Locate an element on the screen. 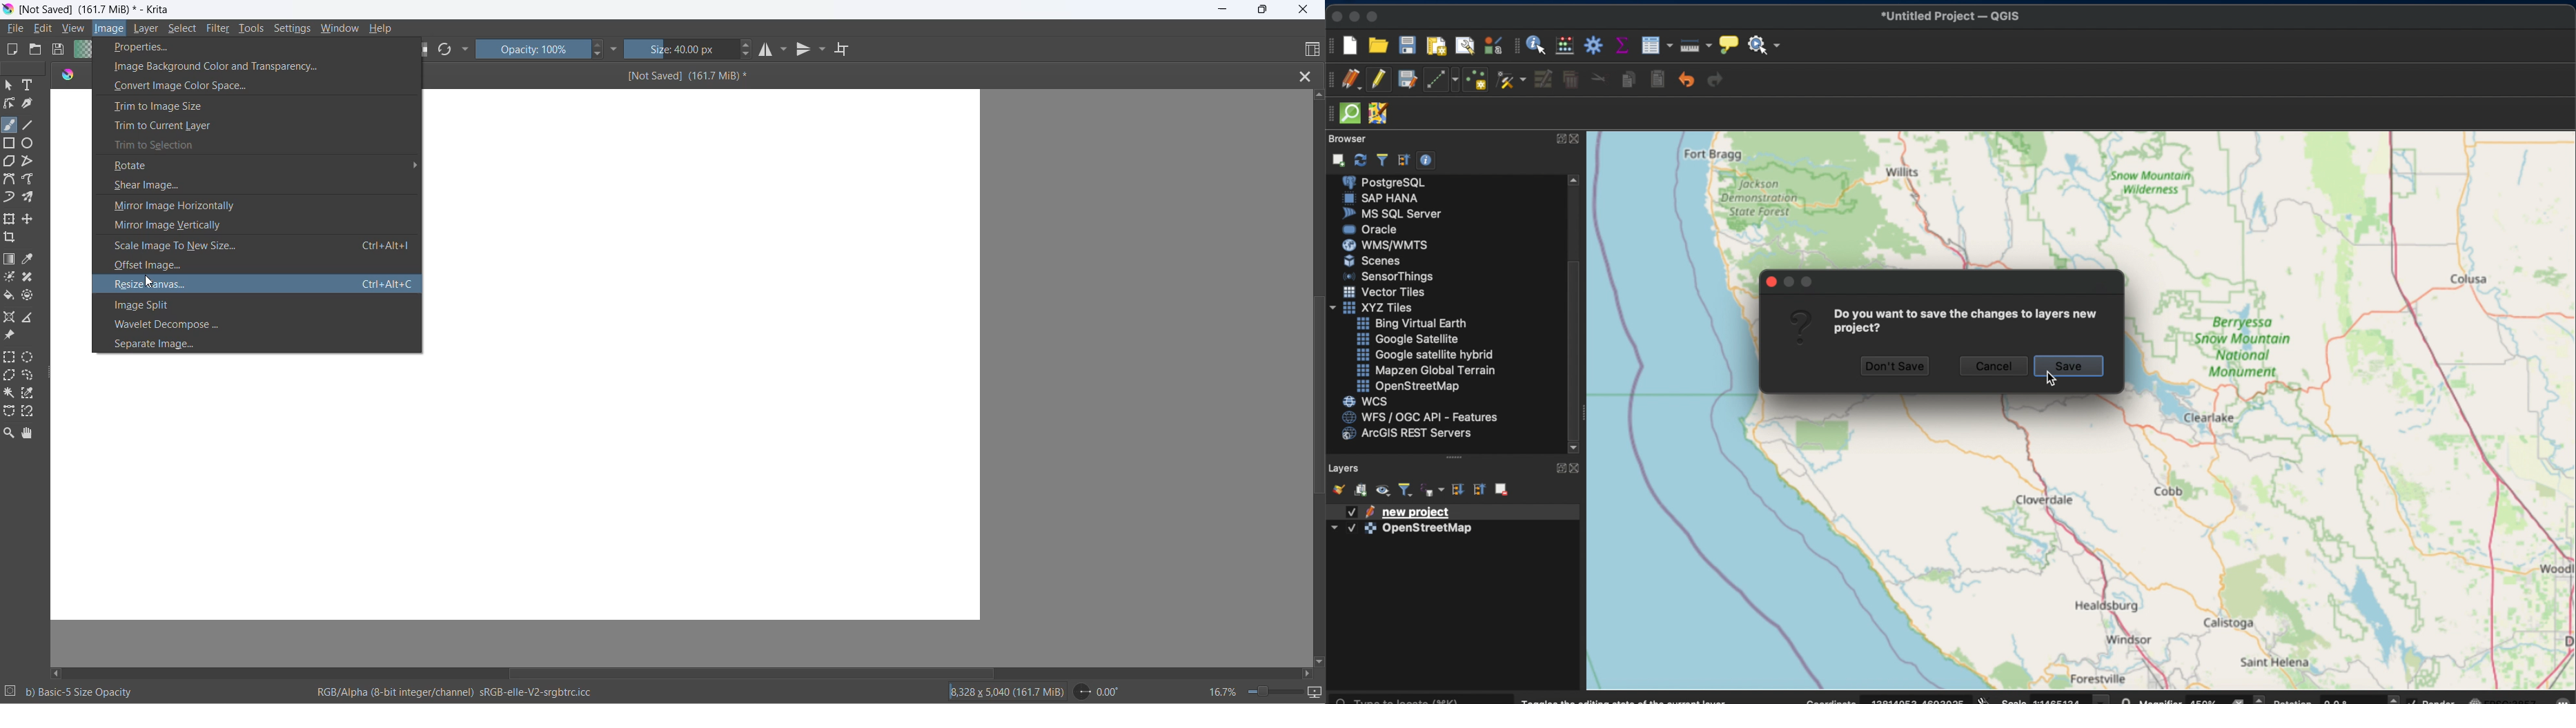  maximize is located at coordinates (1375, 16).